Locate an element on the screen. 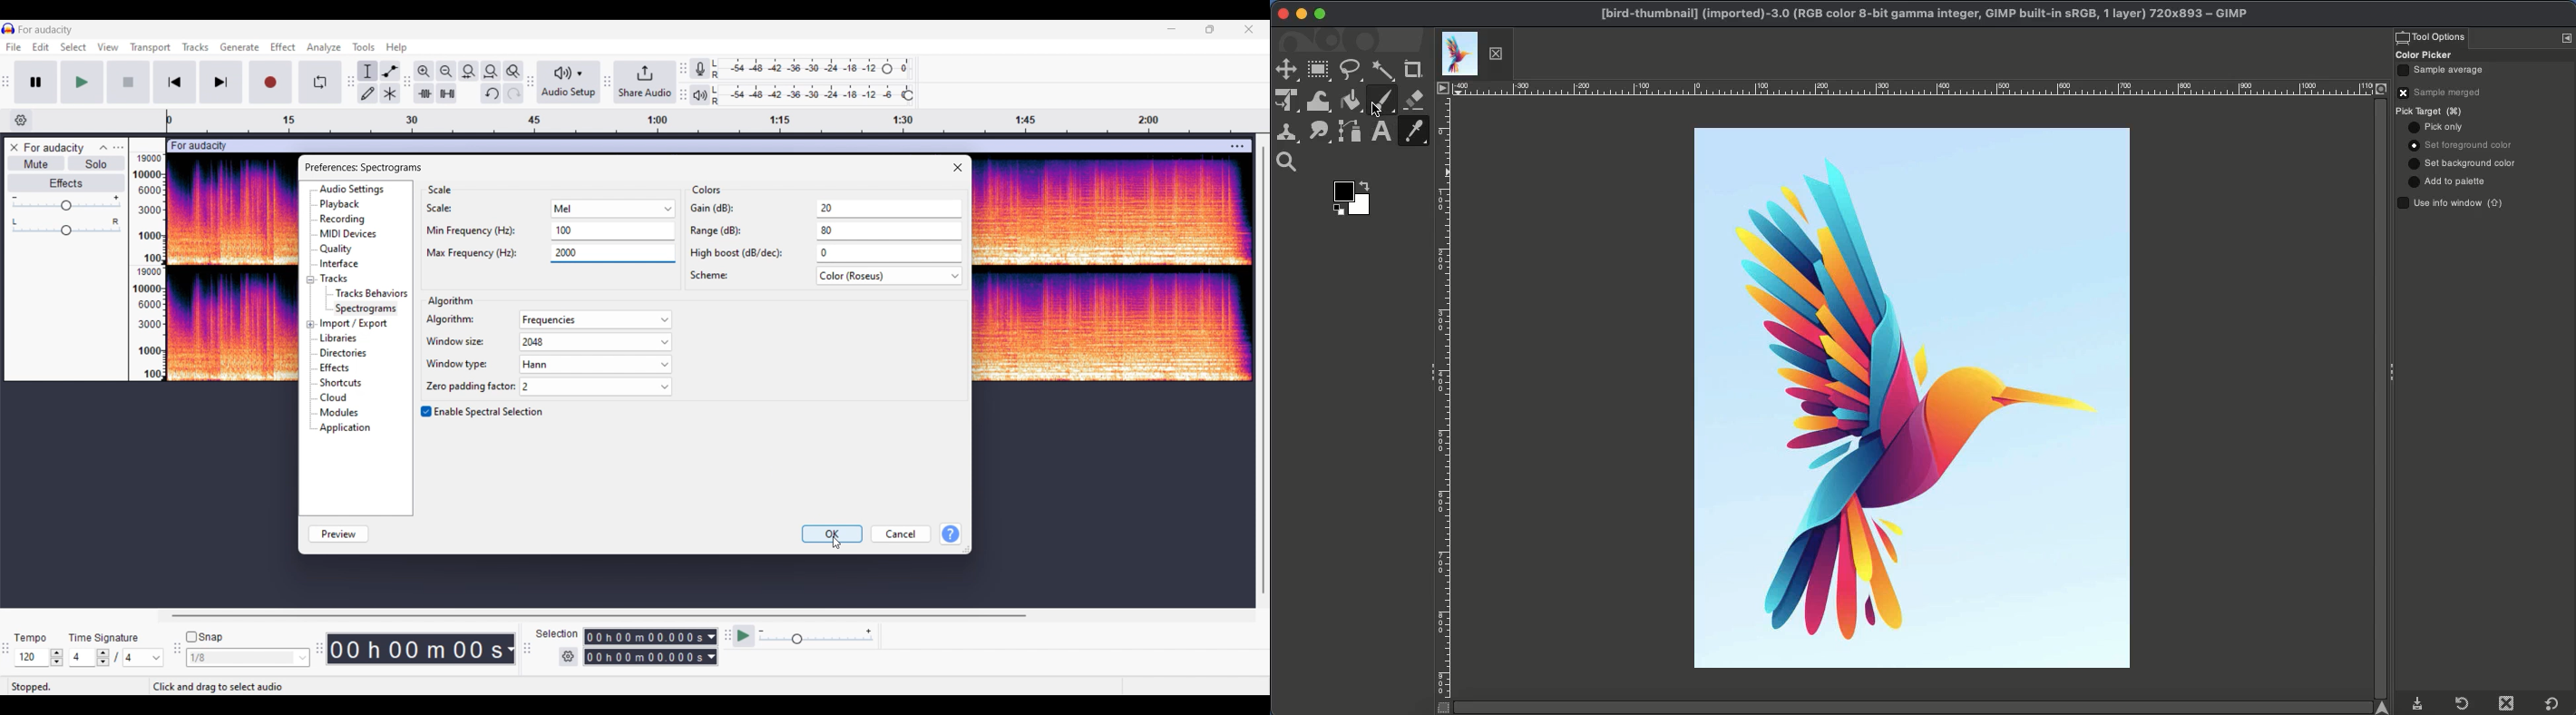 This screenshot has height=728, width=2576. Effect menu is located at coordinates (284, 47).